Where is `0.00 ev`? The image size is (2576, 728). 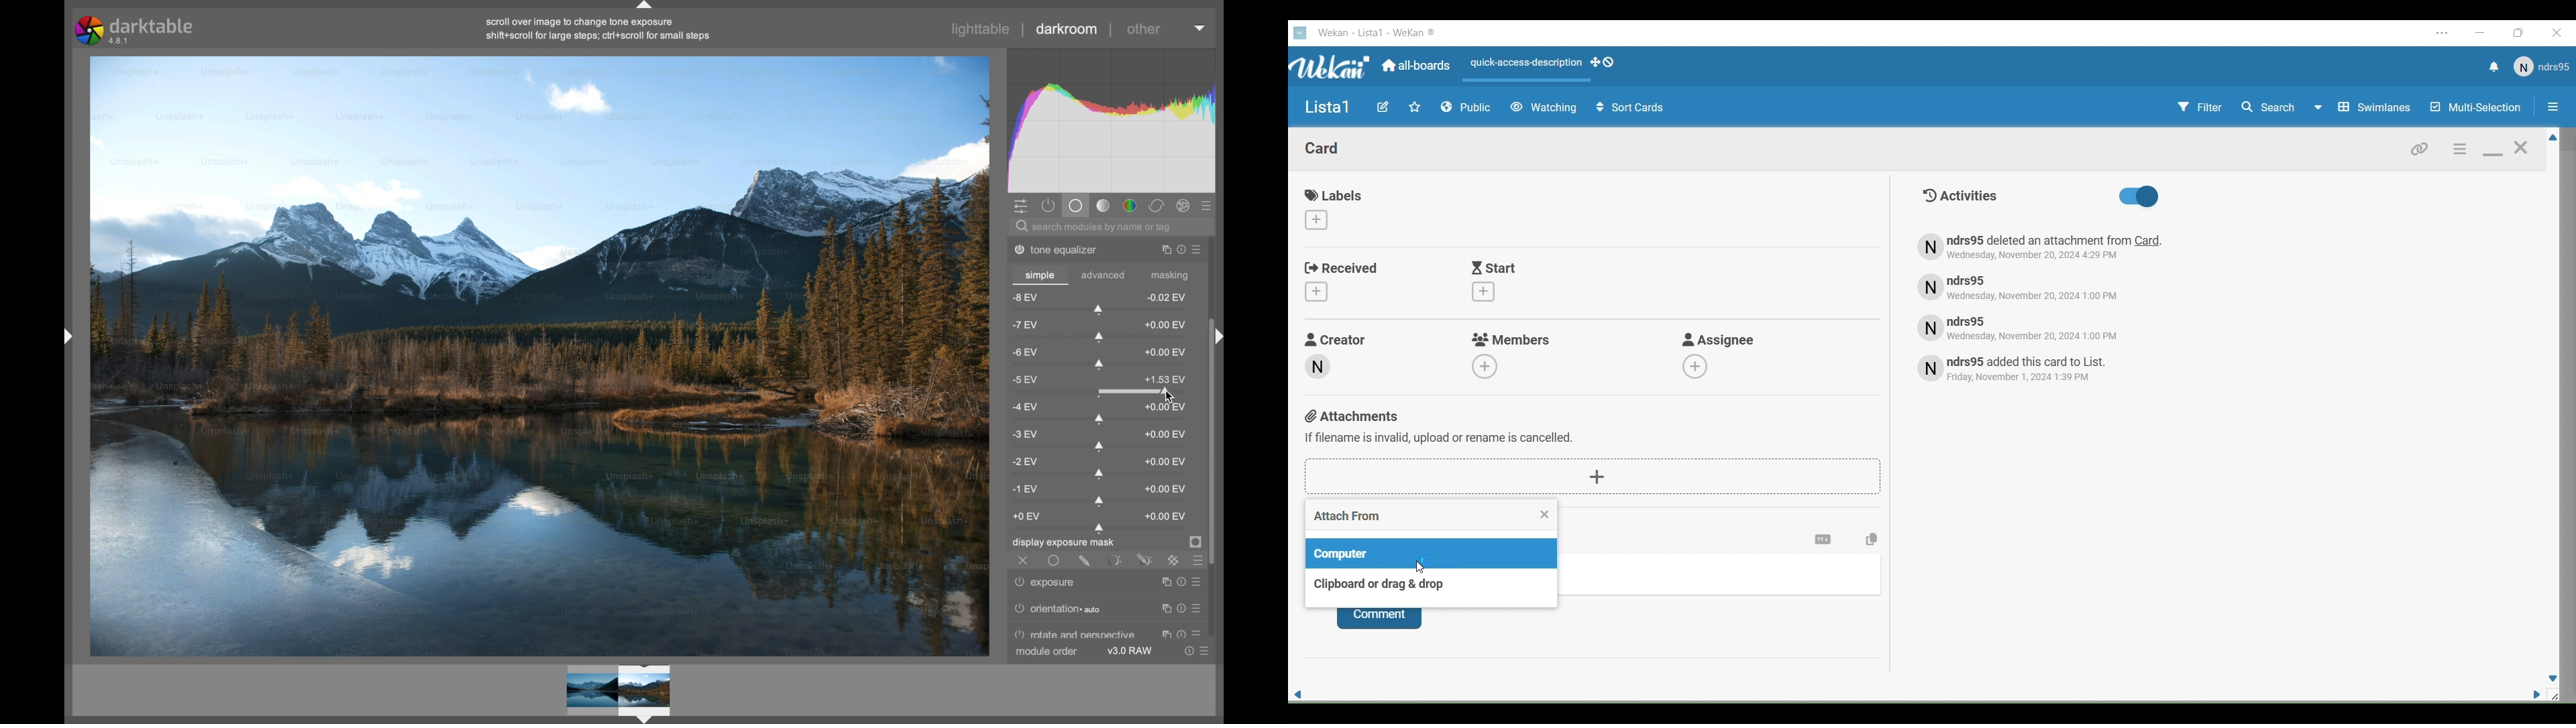
0.00 ev is located at coordinates (1166, 352).